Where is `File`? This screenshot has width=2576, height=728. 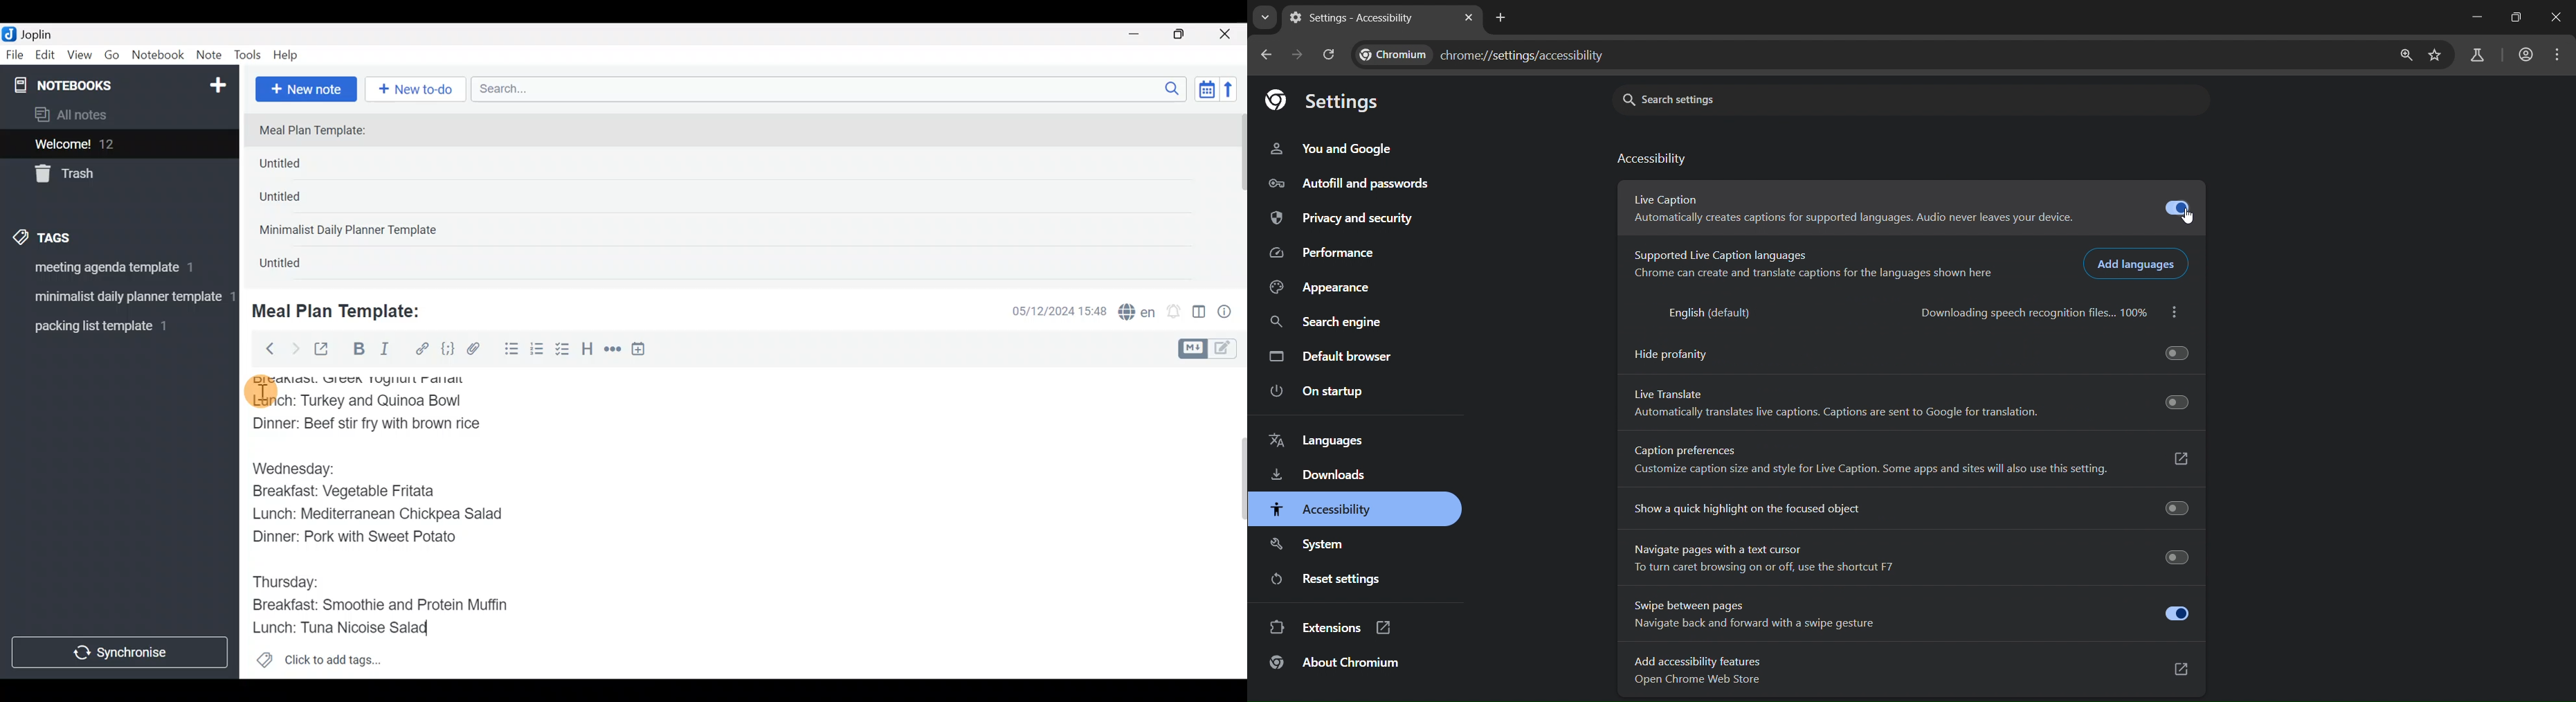
File is located at coordinates (16, 55).